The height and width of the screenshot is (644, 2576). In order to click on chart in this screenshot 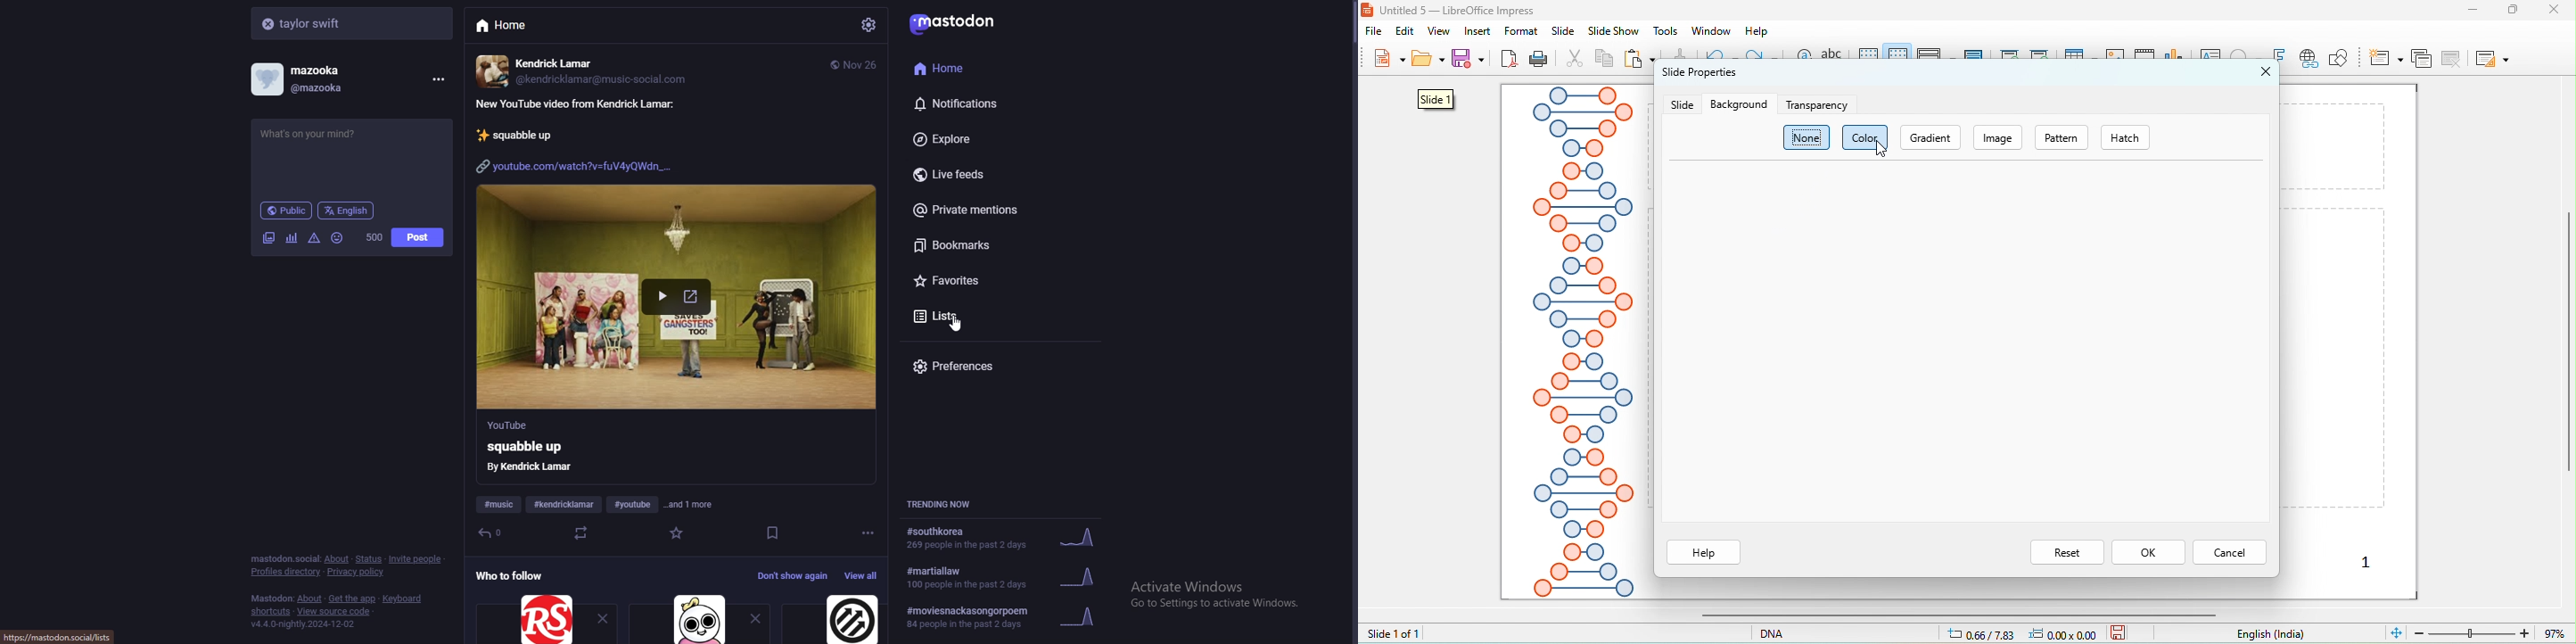, I will do `click(2116, 59)`.